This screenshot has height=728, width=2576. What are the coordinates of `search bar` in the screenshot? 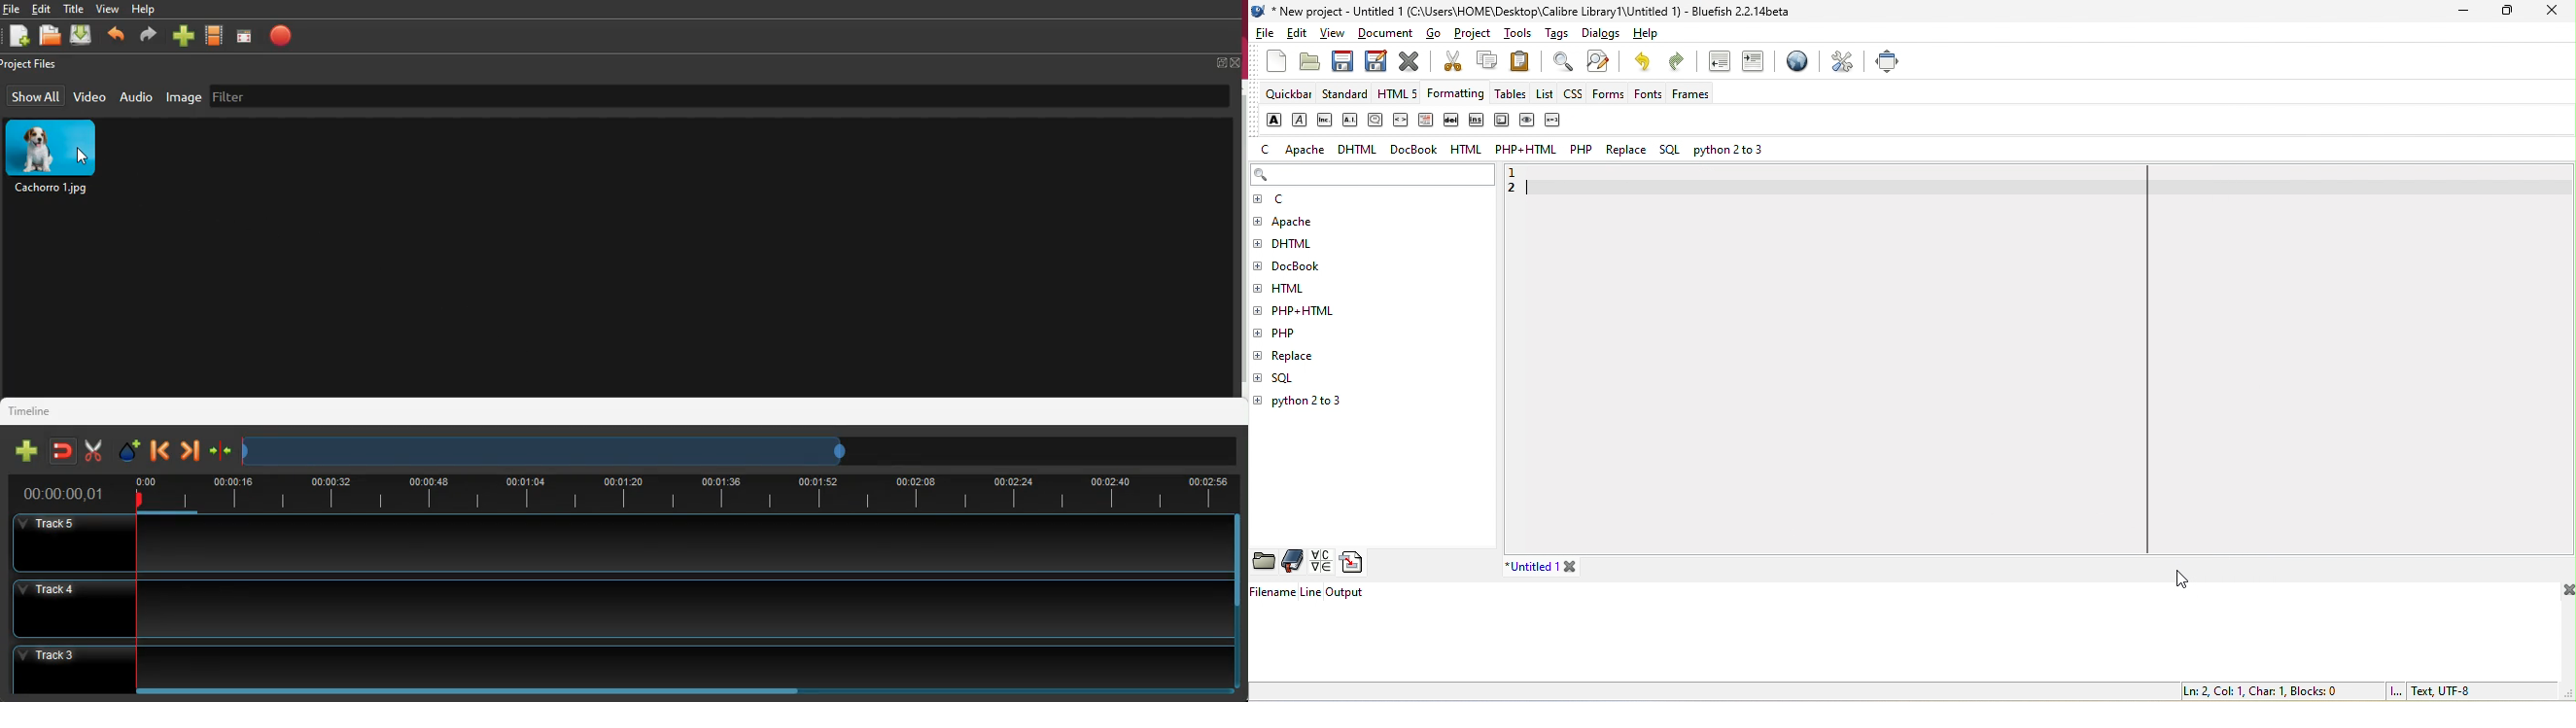 It's located at (1373, 176).